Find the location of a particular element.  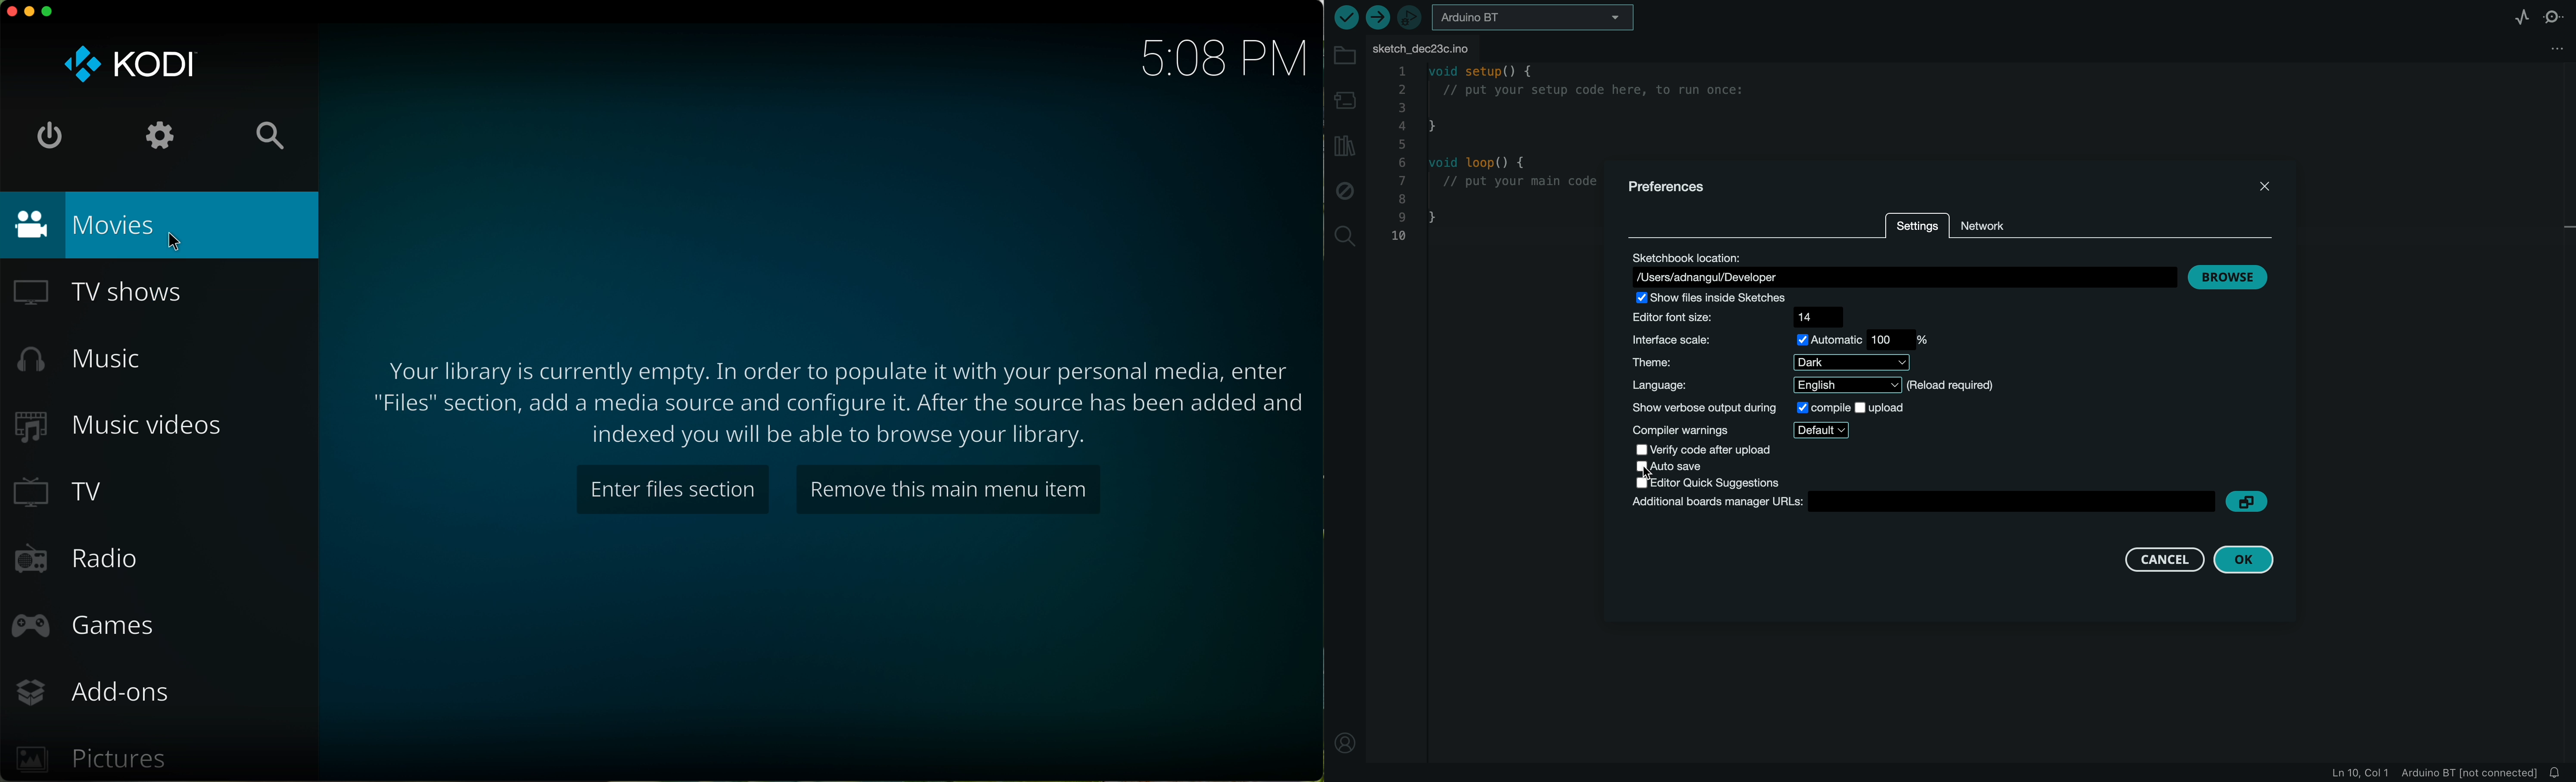

debug is located at coordinates (1345, 192).